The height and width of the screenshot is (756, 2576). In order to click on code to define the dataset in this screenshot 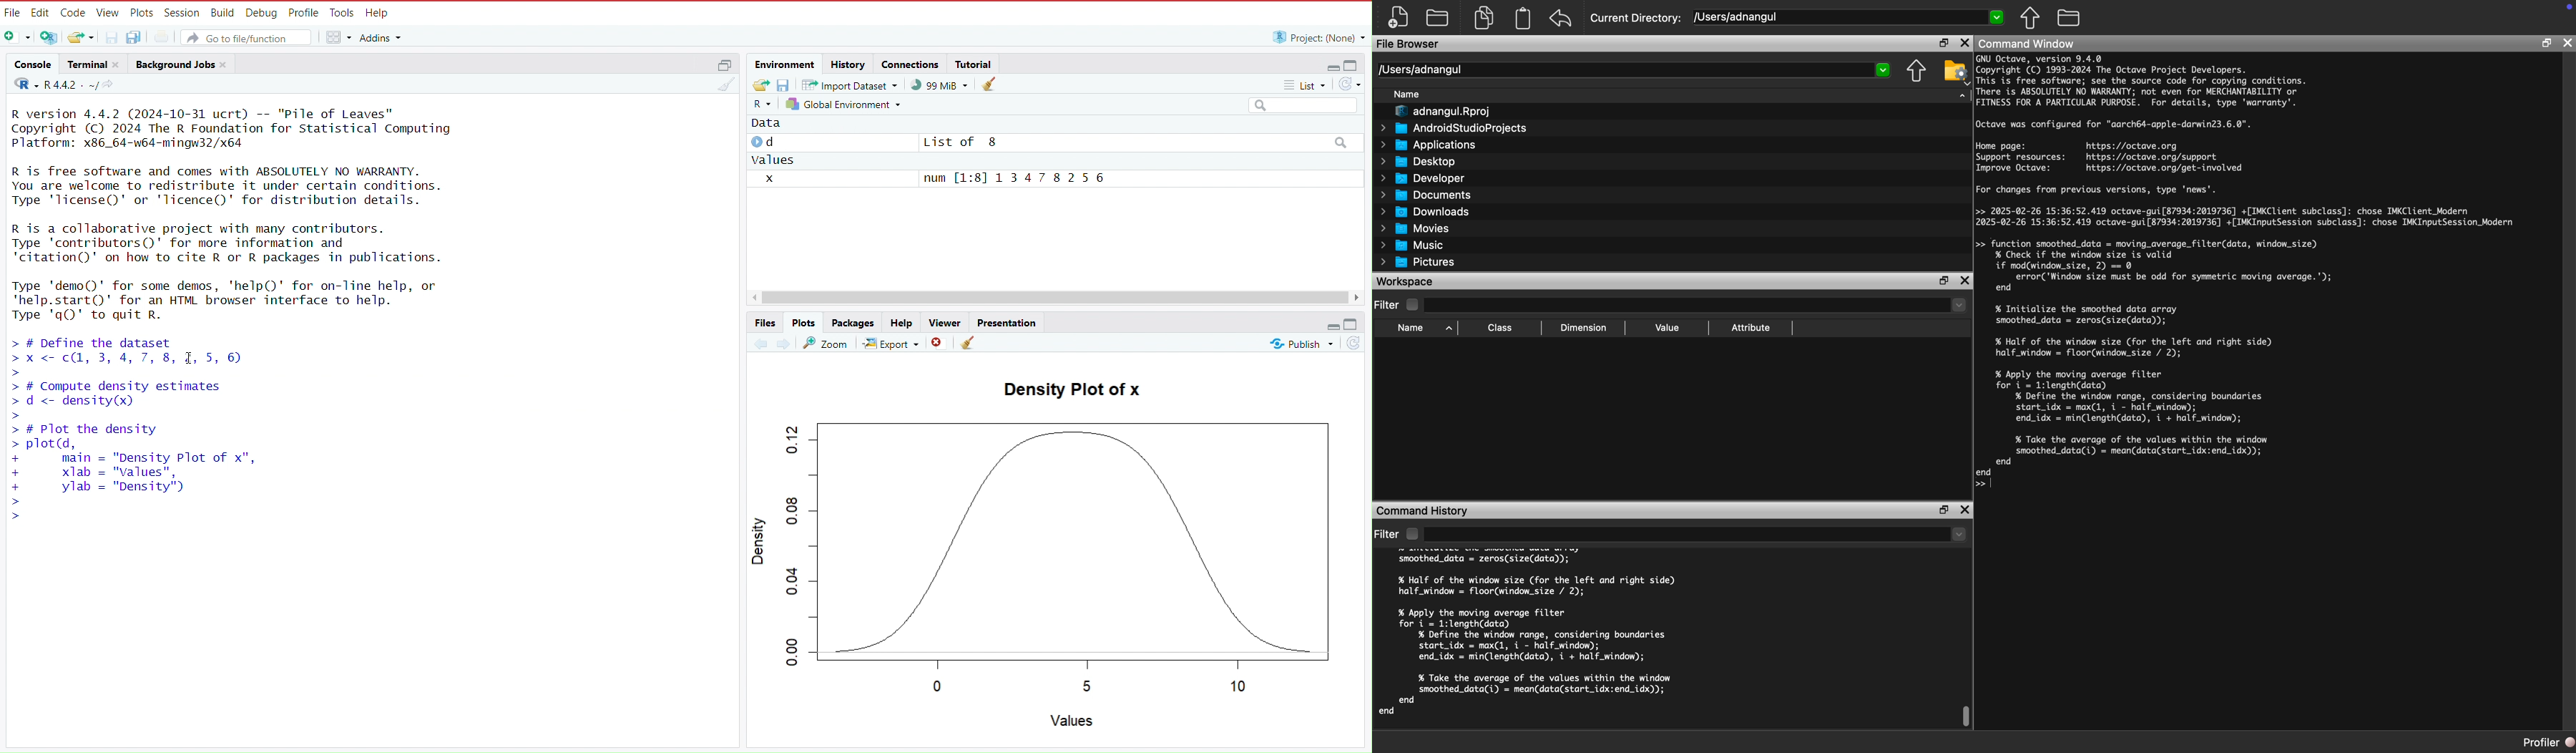, I will do `click(212, 351)`.